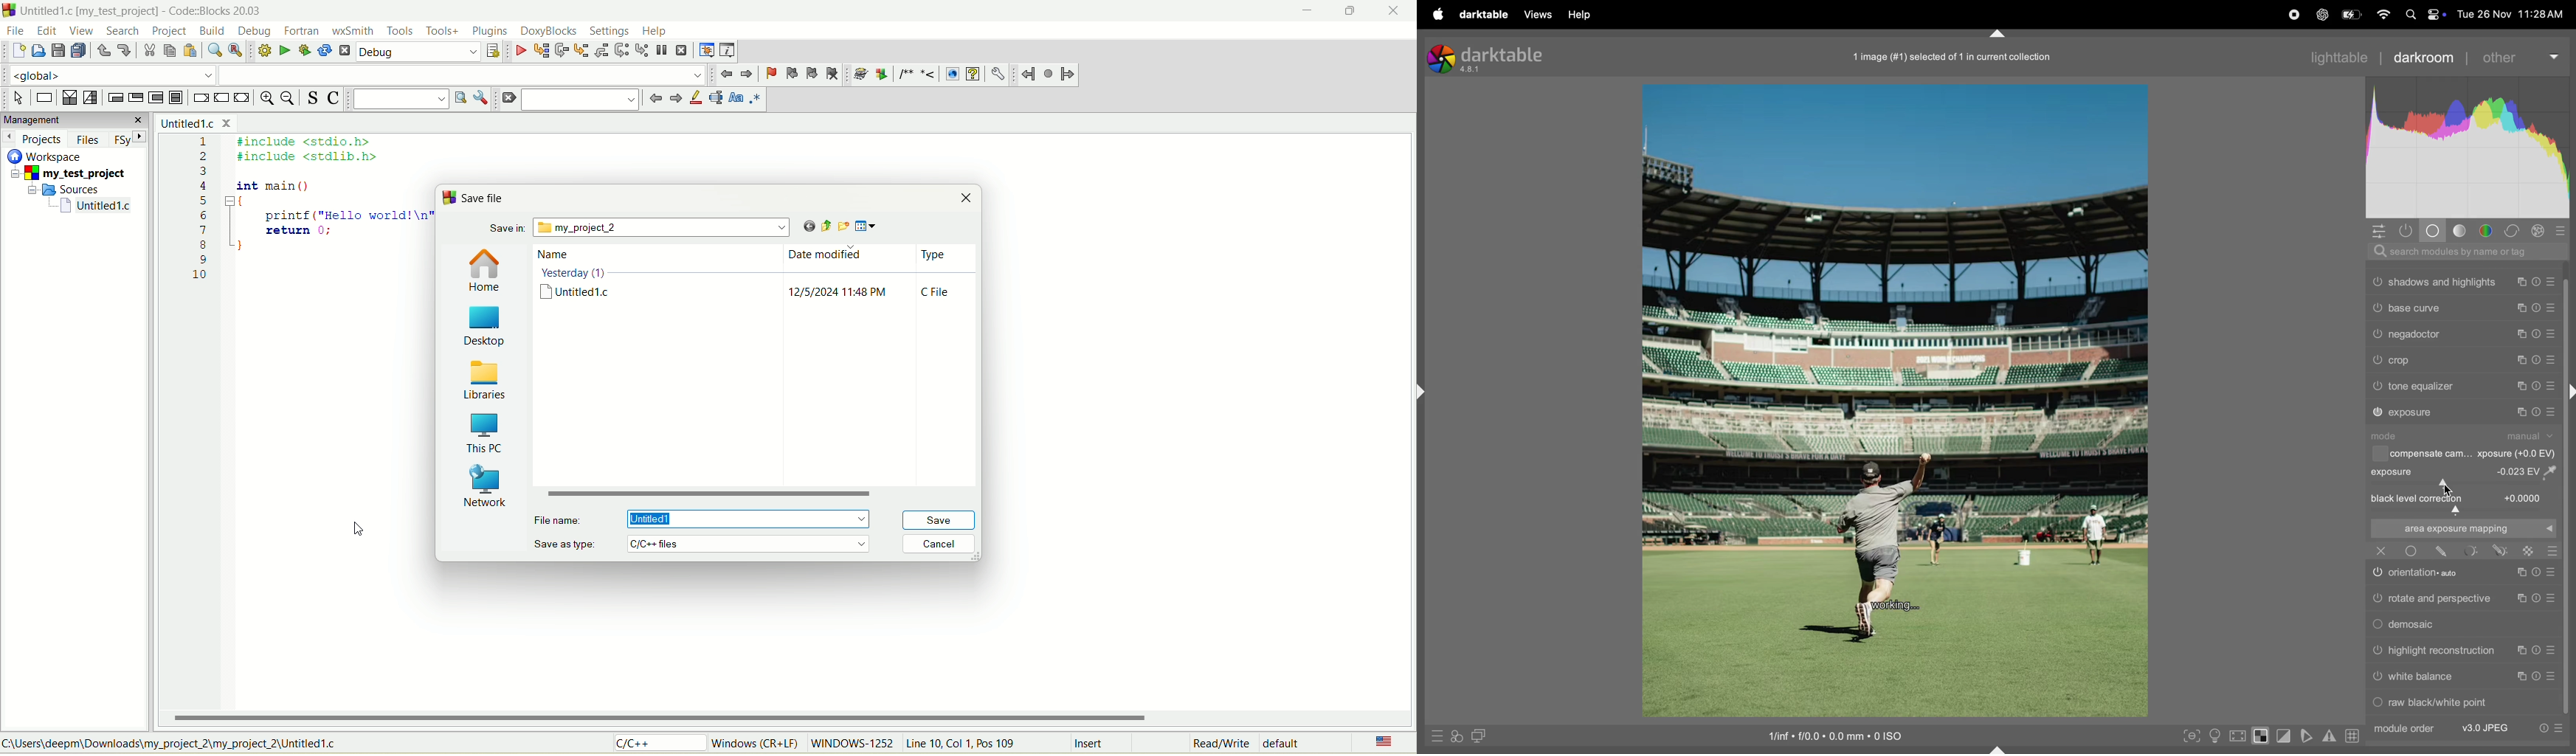  I want to click on Switch on or off, so click(2377, 335).